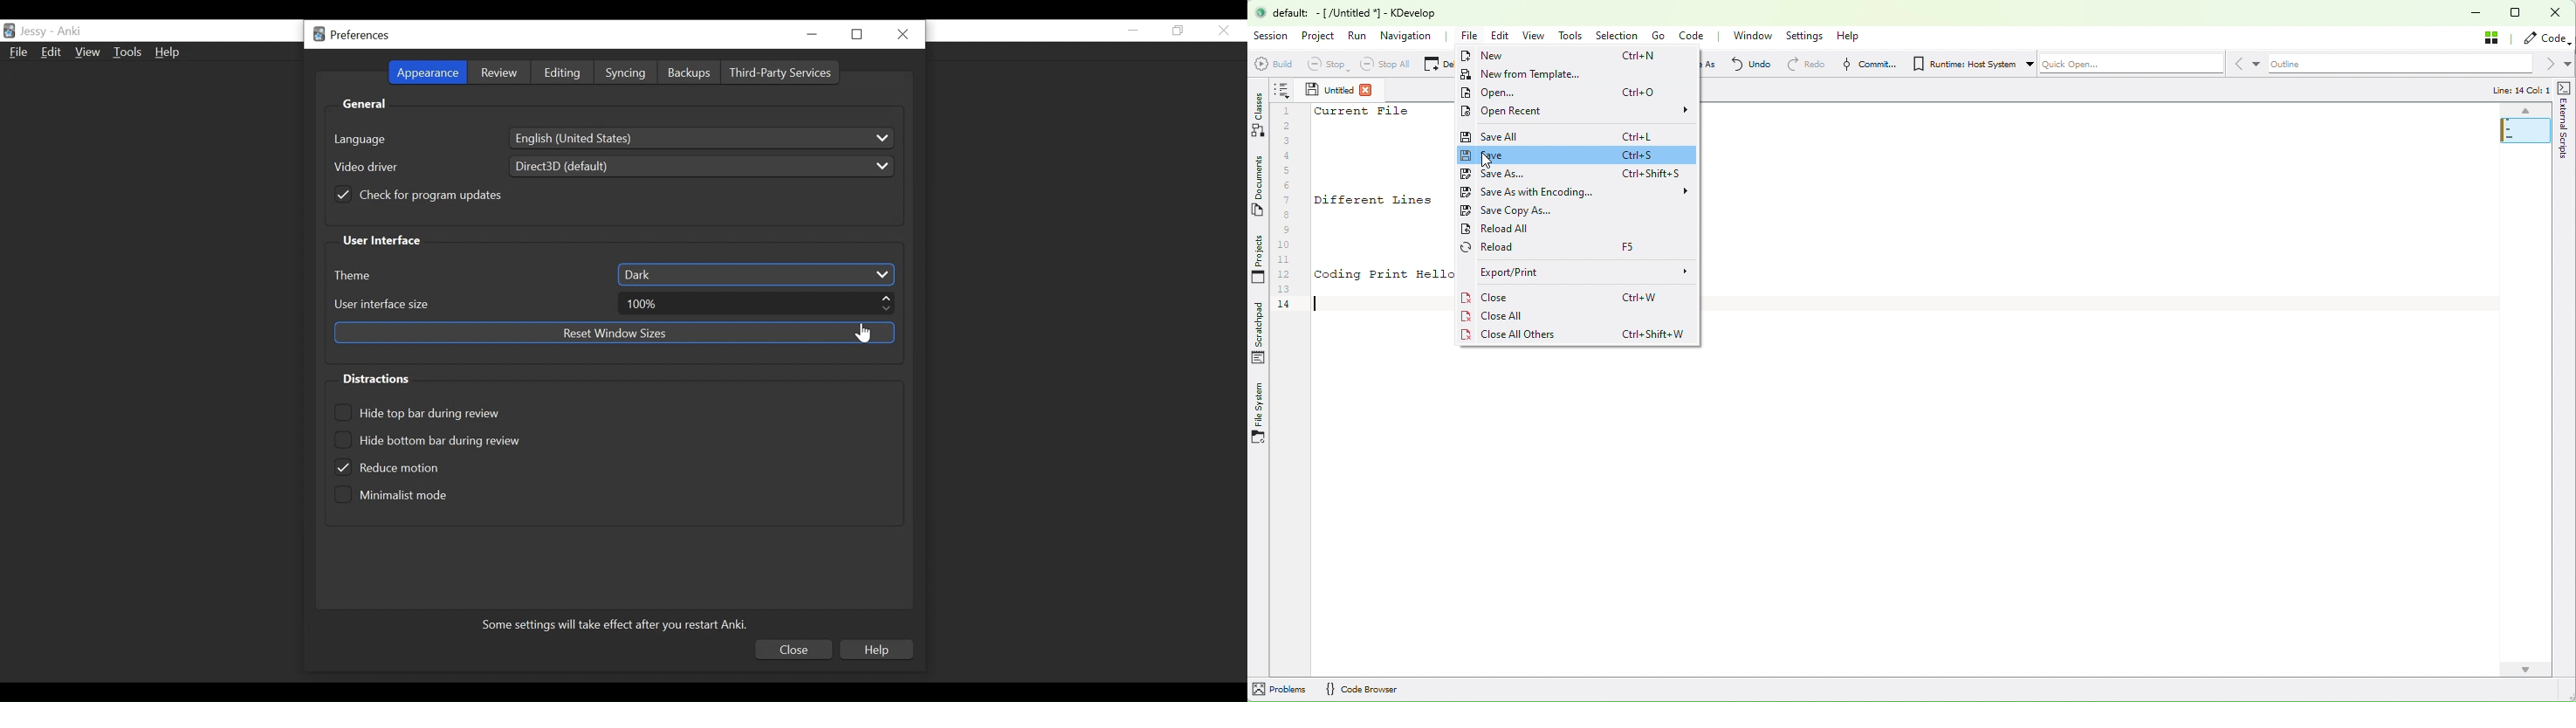 The height and width of the screenshot is (728, 2576). I want to click on Help, so click(1851, 36).